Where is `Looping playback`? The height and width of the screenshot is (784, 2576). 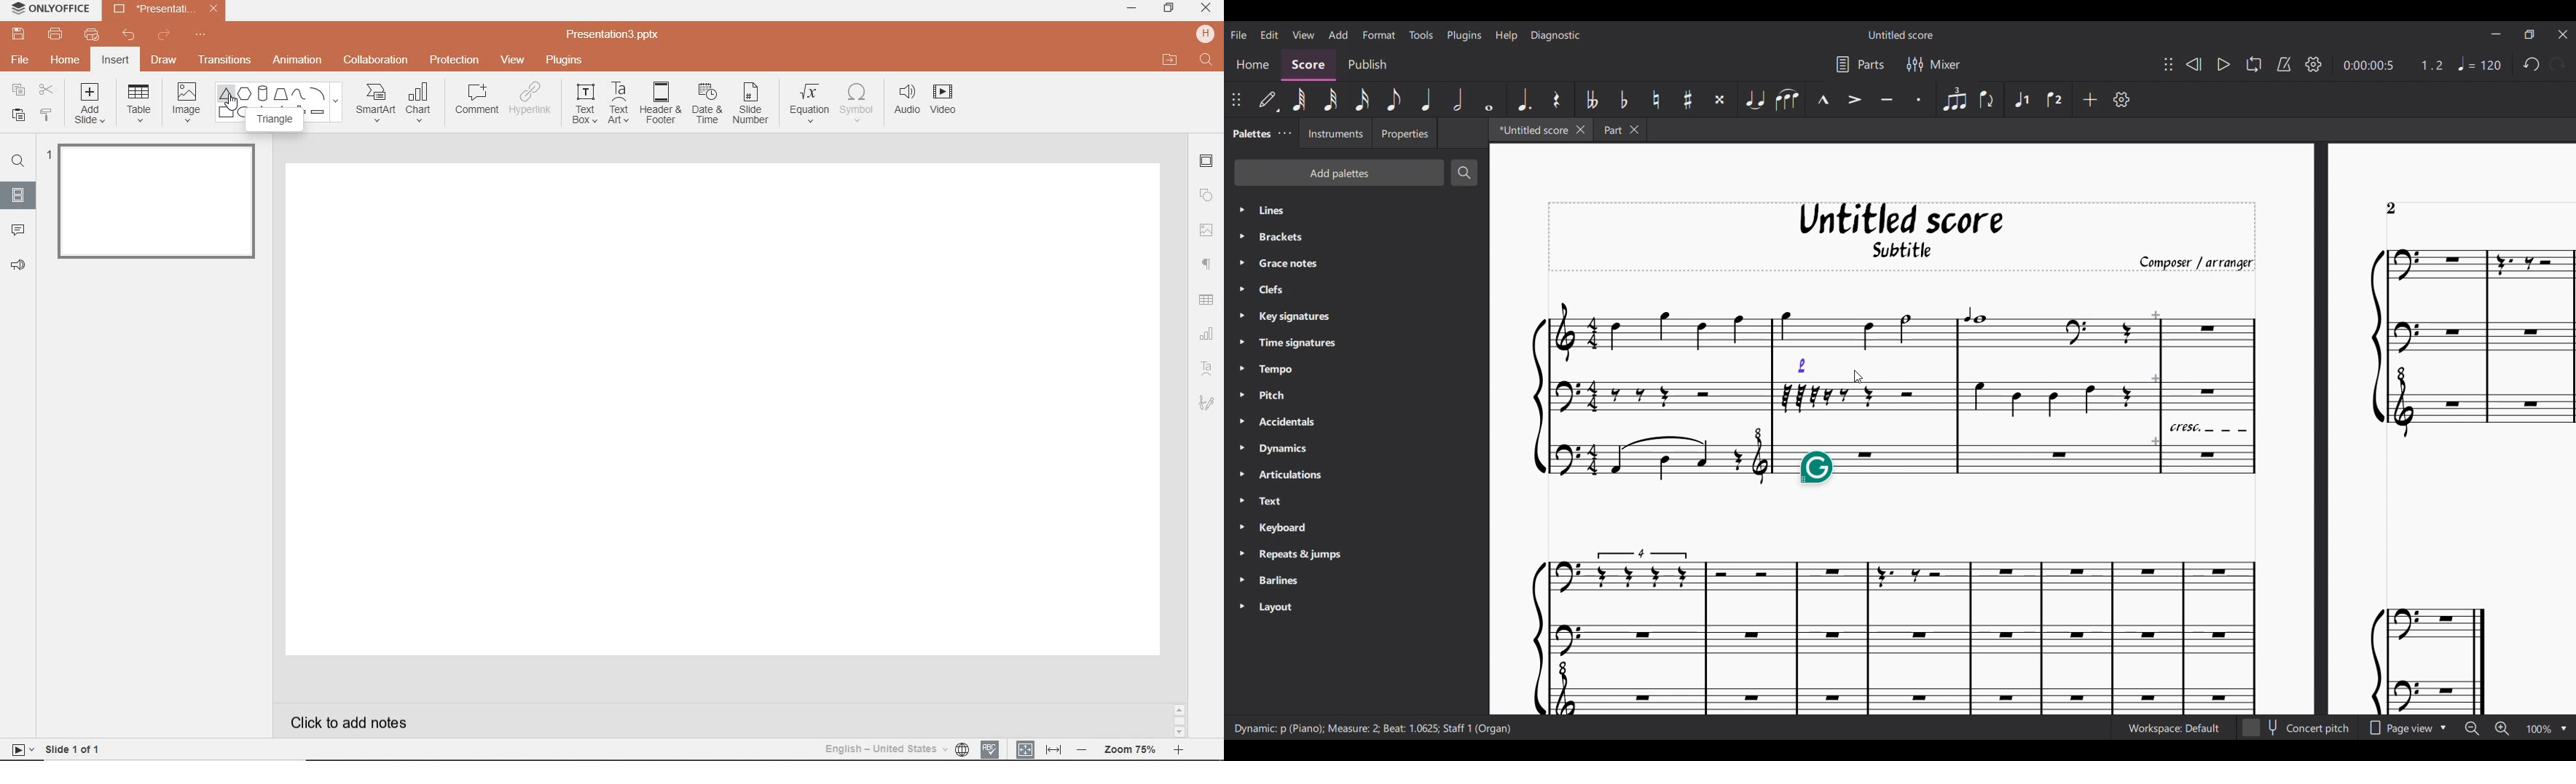 Looping playback is located at coordinates (2254, 64).